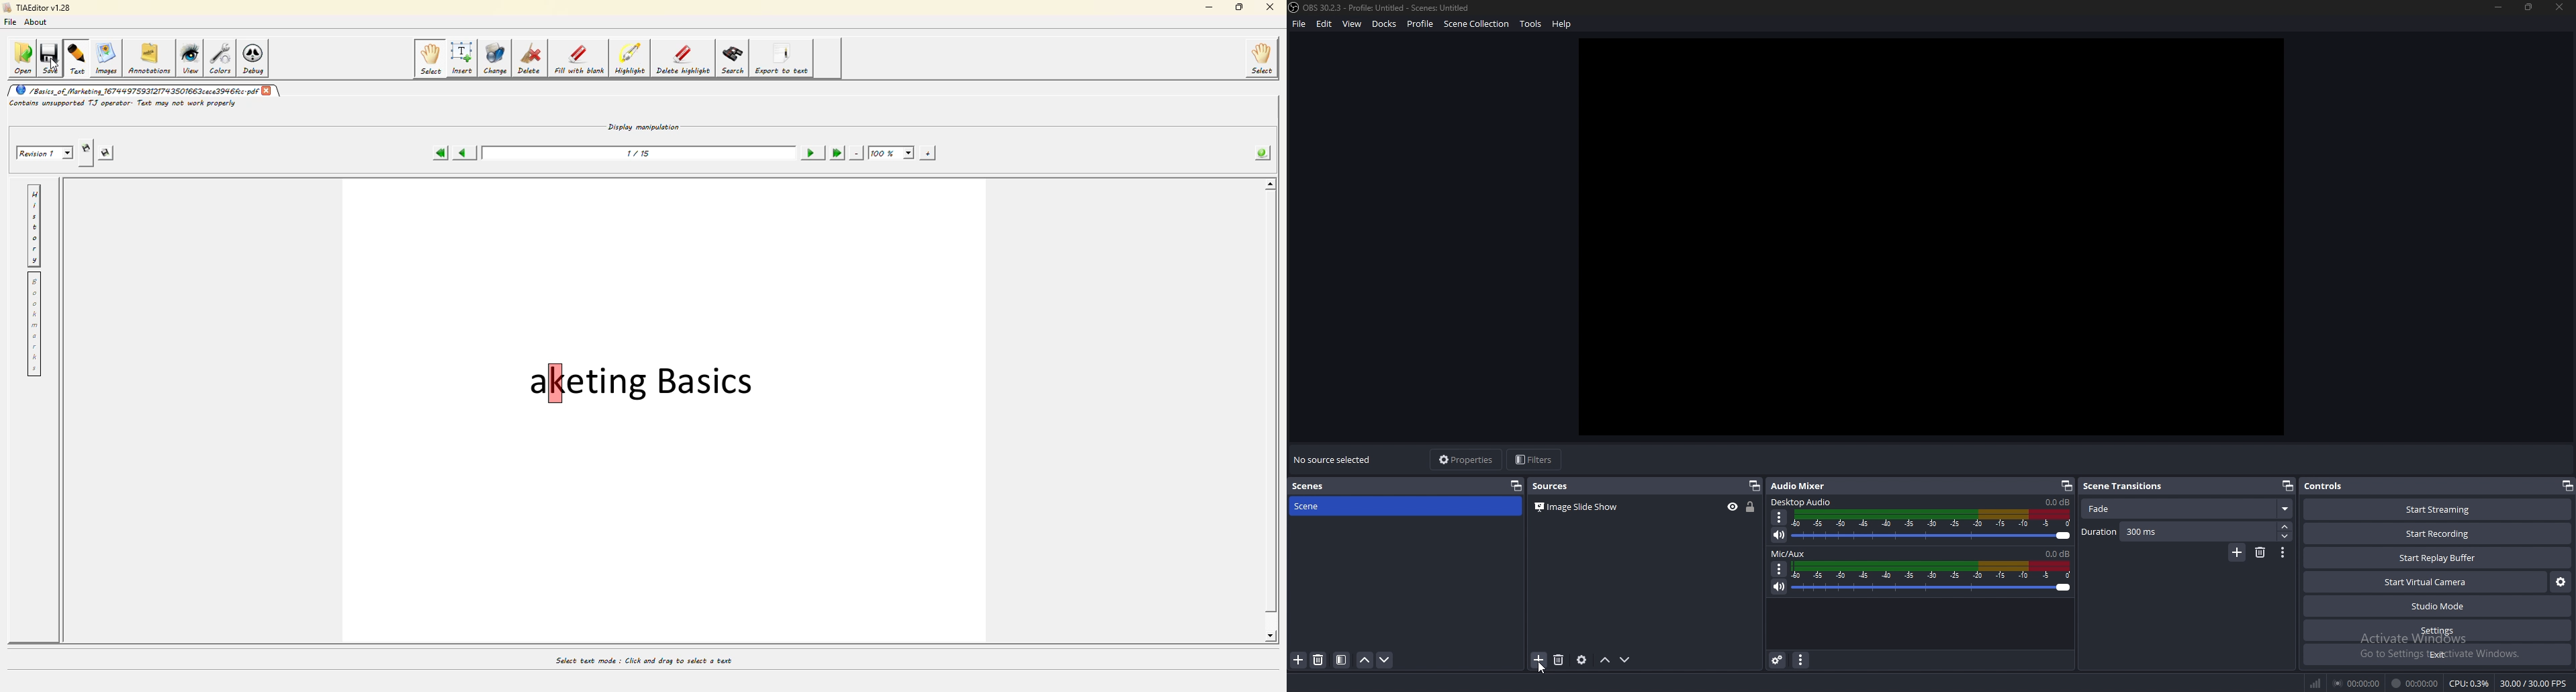 The height and width of the screenshot is (700, 2576). I want to click on advanced audio properties, so click(1778, 660).